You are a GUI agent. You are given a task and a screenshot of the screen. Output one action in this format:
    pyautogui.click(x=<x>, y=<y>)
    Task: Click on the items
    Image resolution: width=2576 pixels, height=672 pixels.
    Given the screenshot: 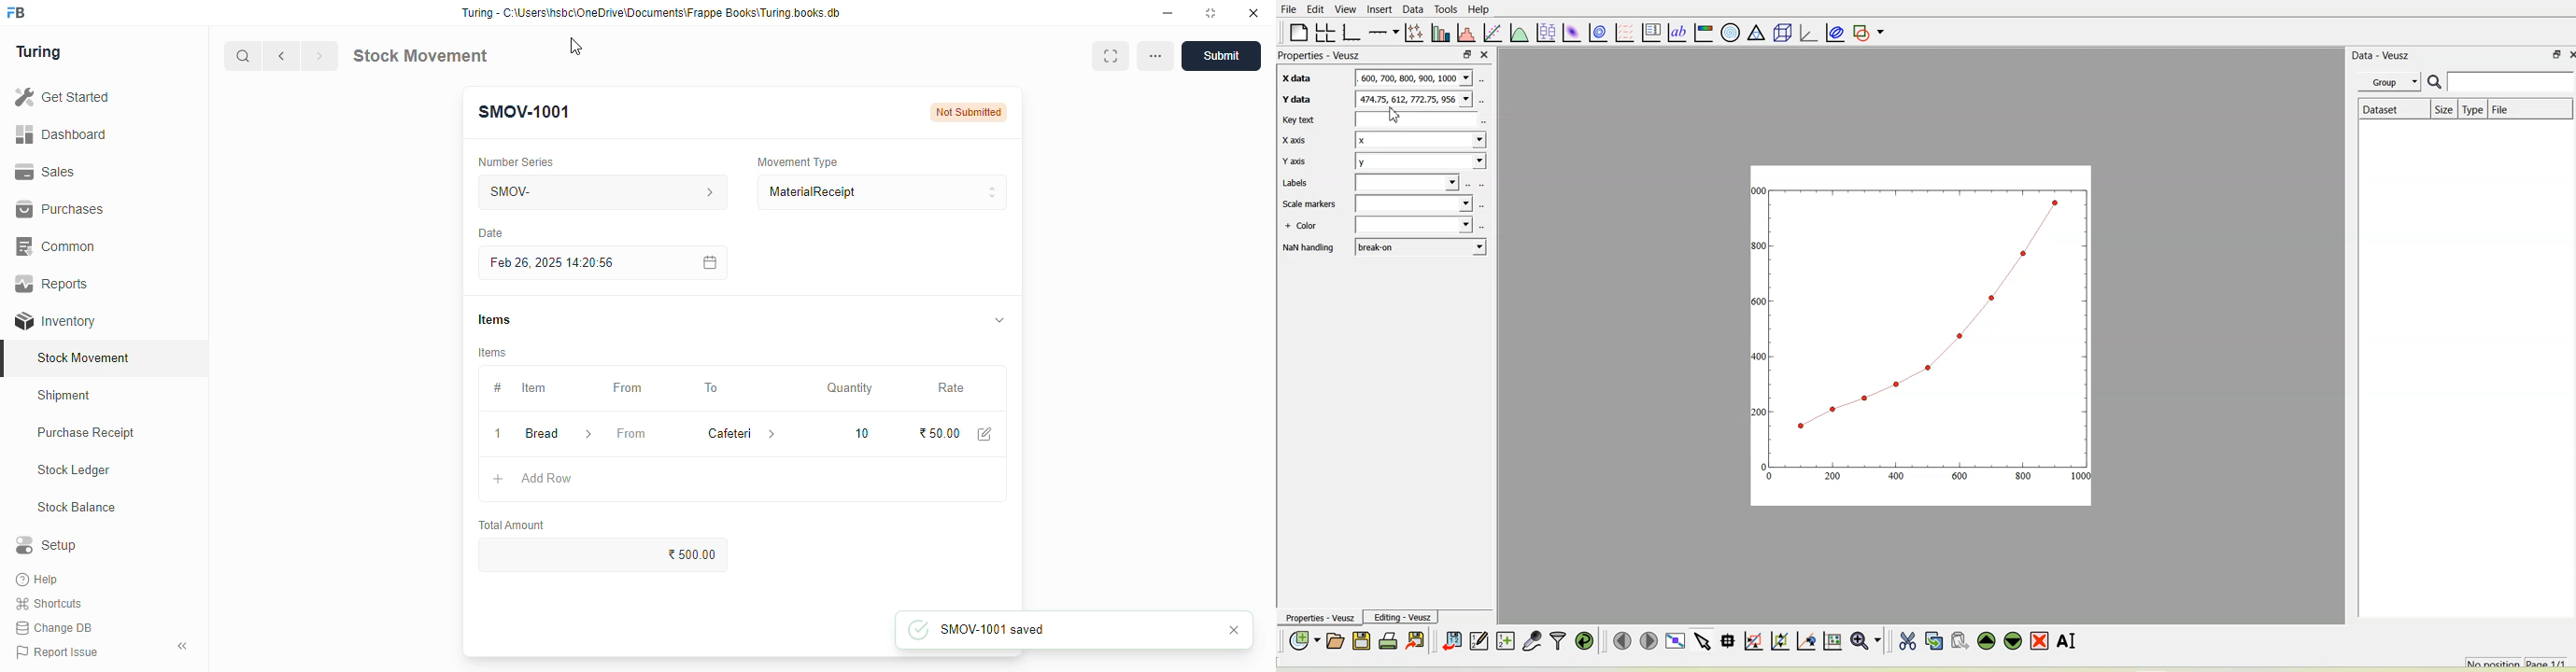 What is the action you would take?
    pyautogui.click(x=493, y=353)
    